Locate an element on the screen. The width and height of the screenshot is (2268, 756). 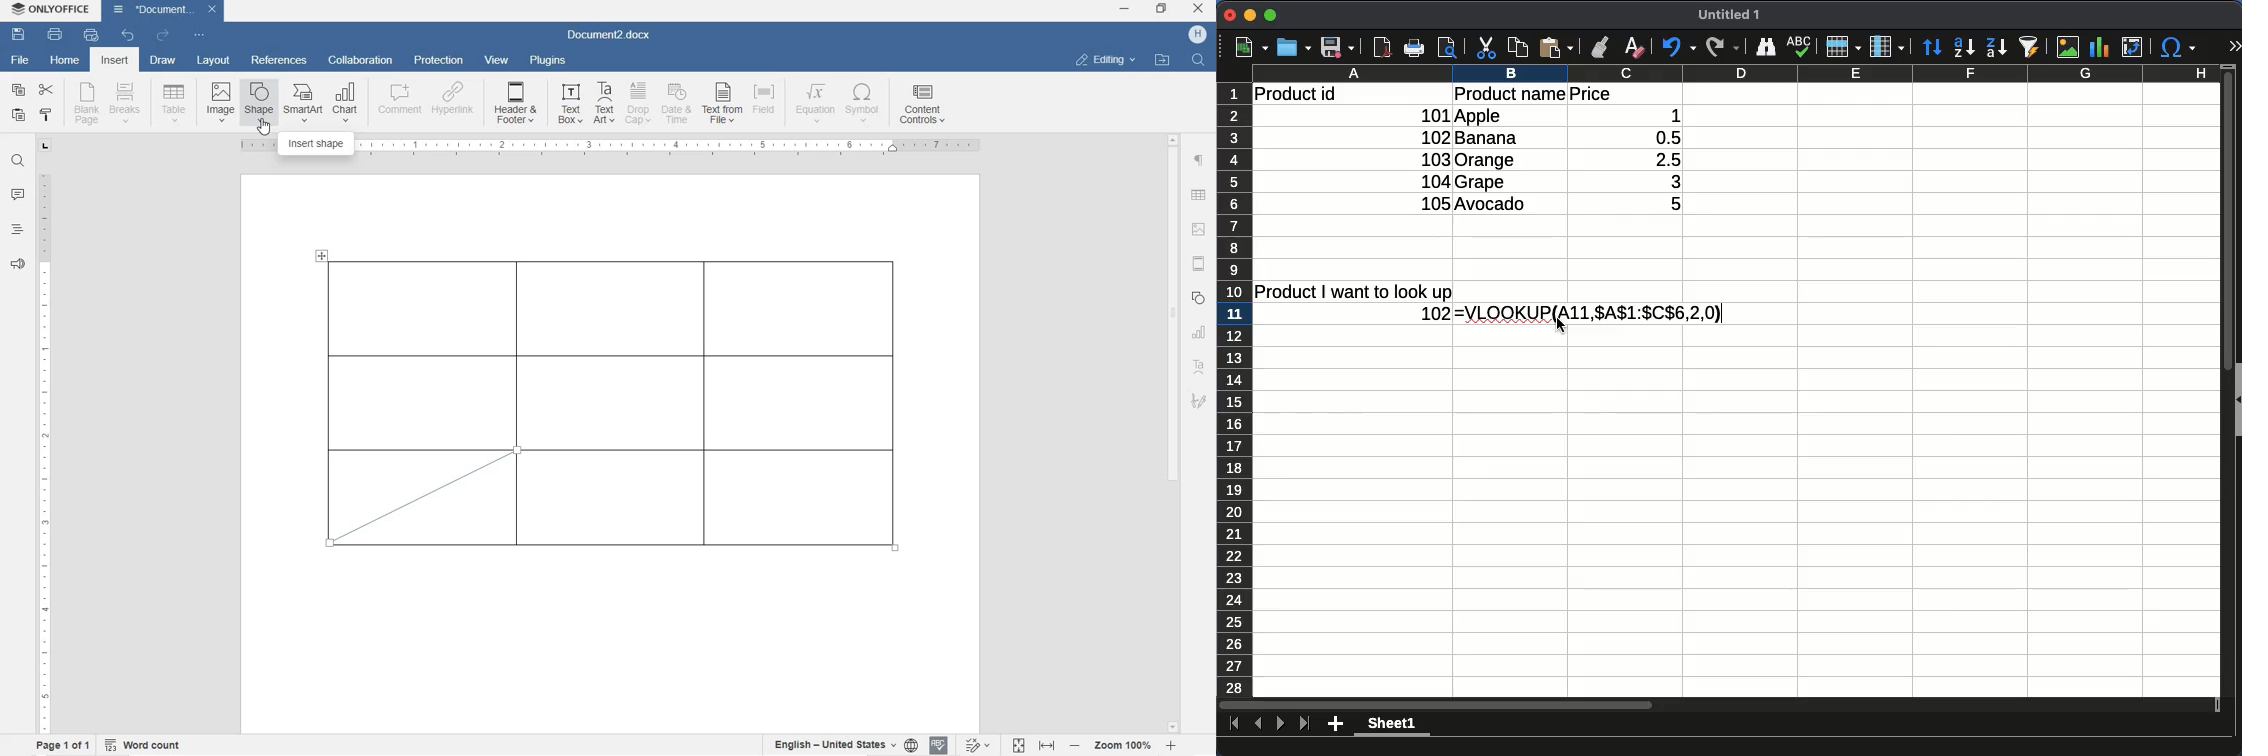
save is located at coordinates (19, 35).